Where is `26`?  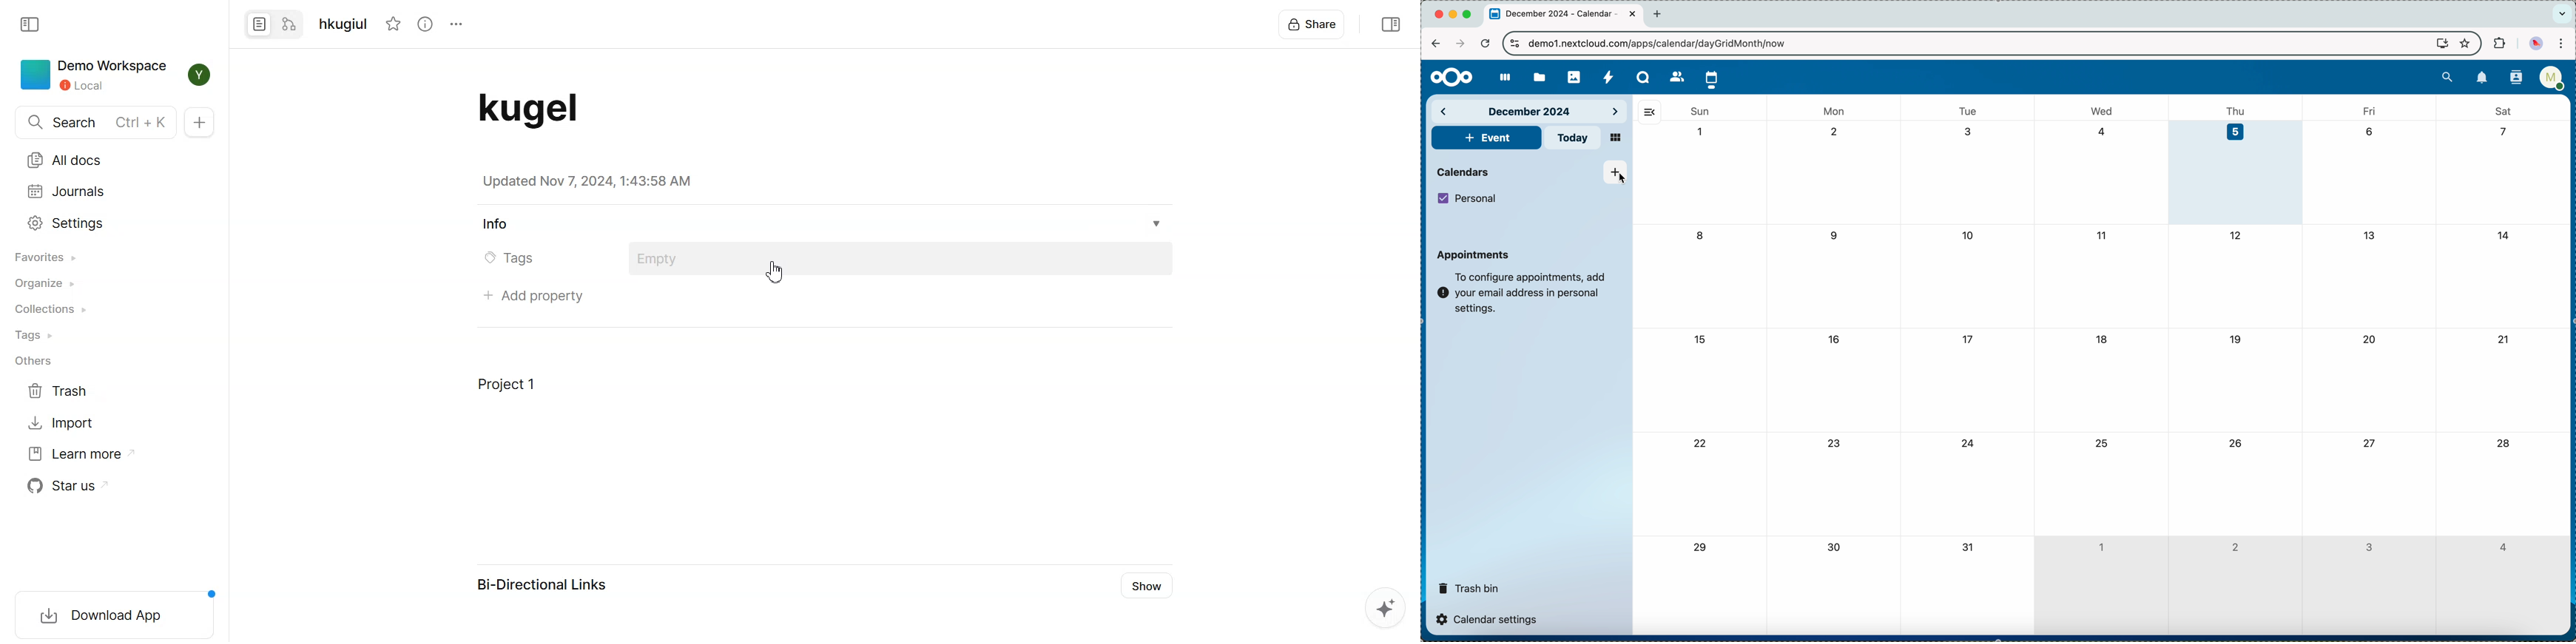 26 is located at coordinates (2236, 442).